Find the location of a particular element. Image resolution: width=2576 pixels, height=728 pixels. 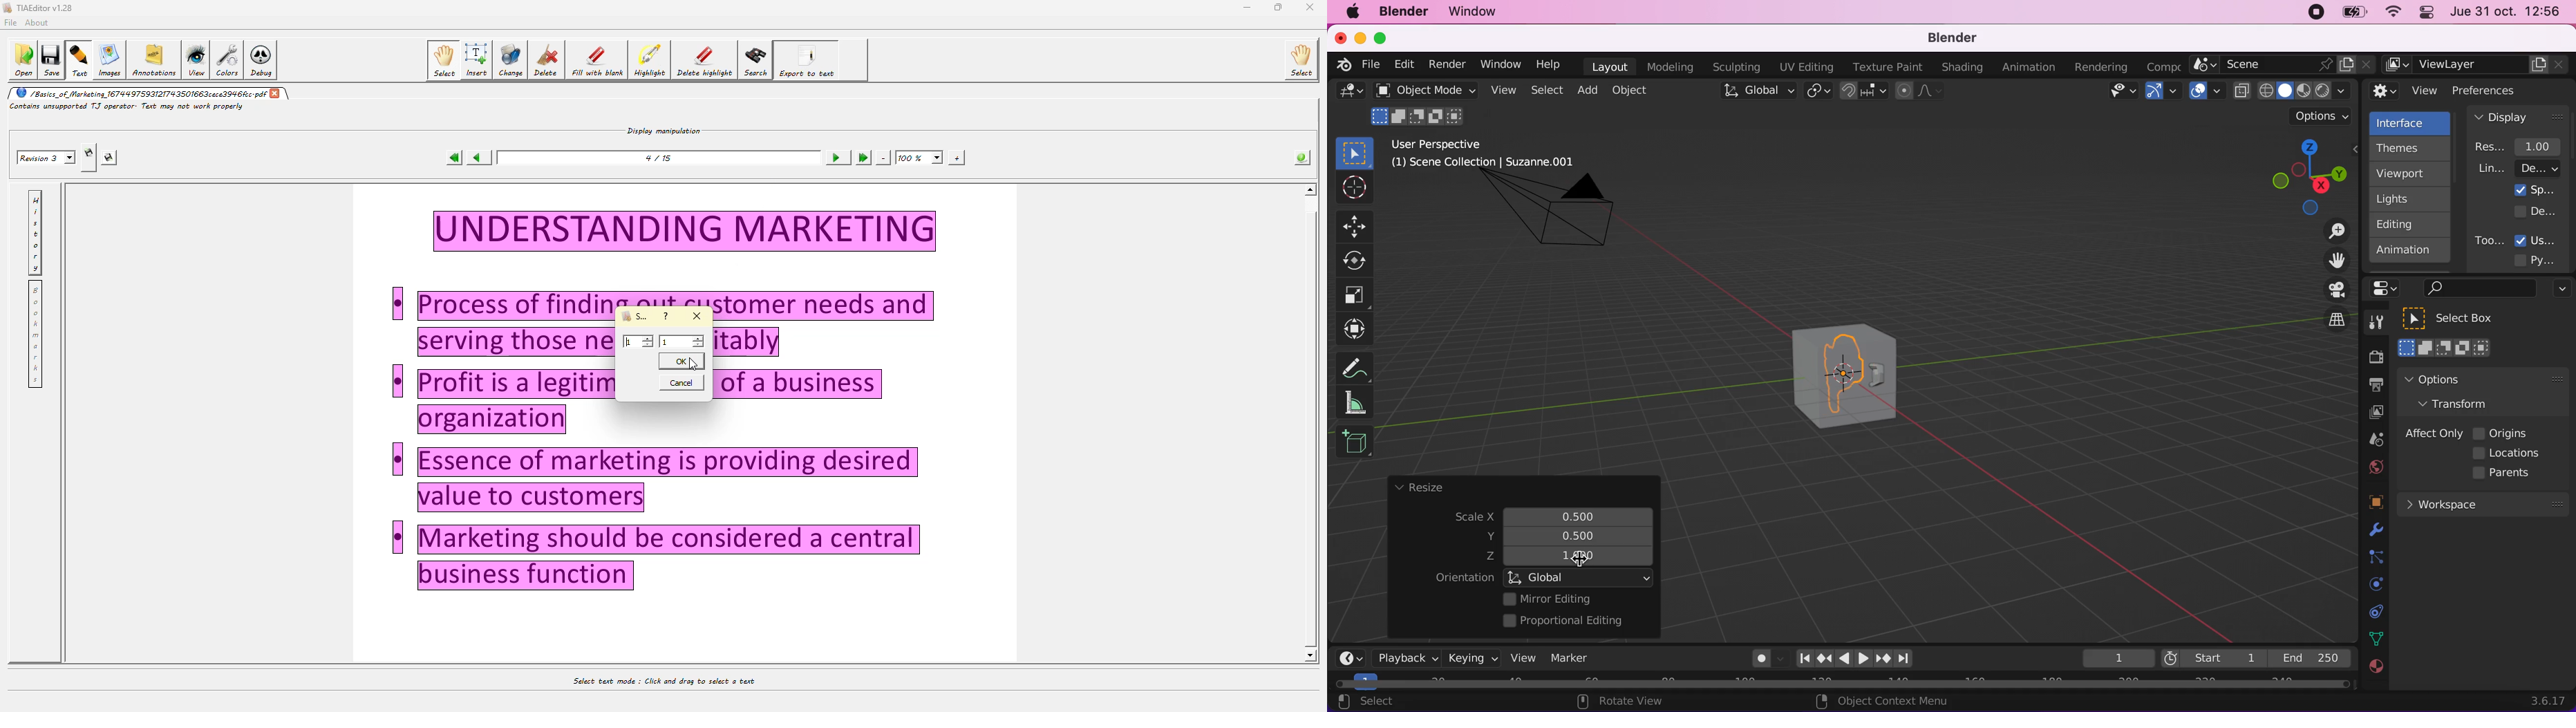

scene is located at coordinates (2283, 65).